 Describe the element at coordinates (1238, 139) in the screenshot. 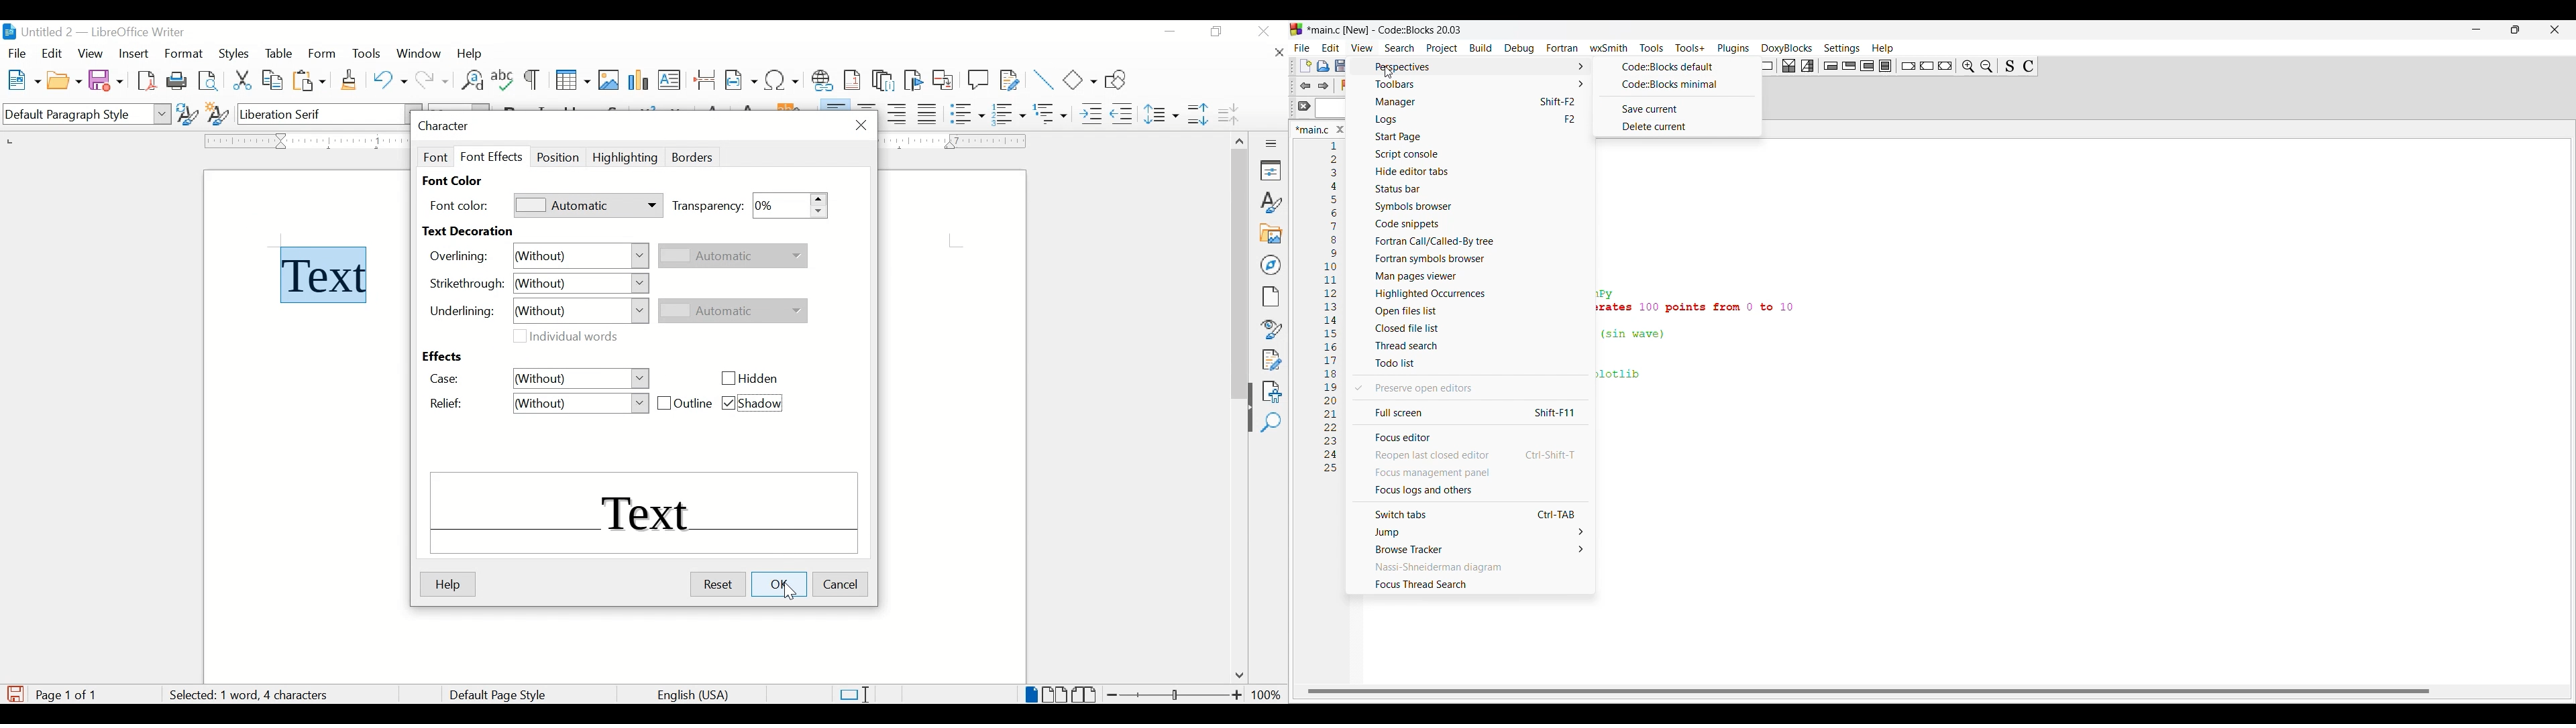

I see `scroll up arrow` at that location.